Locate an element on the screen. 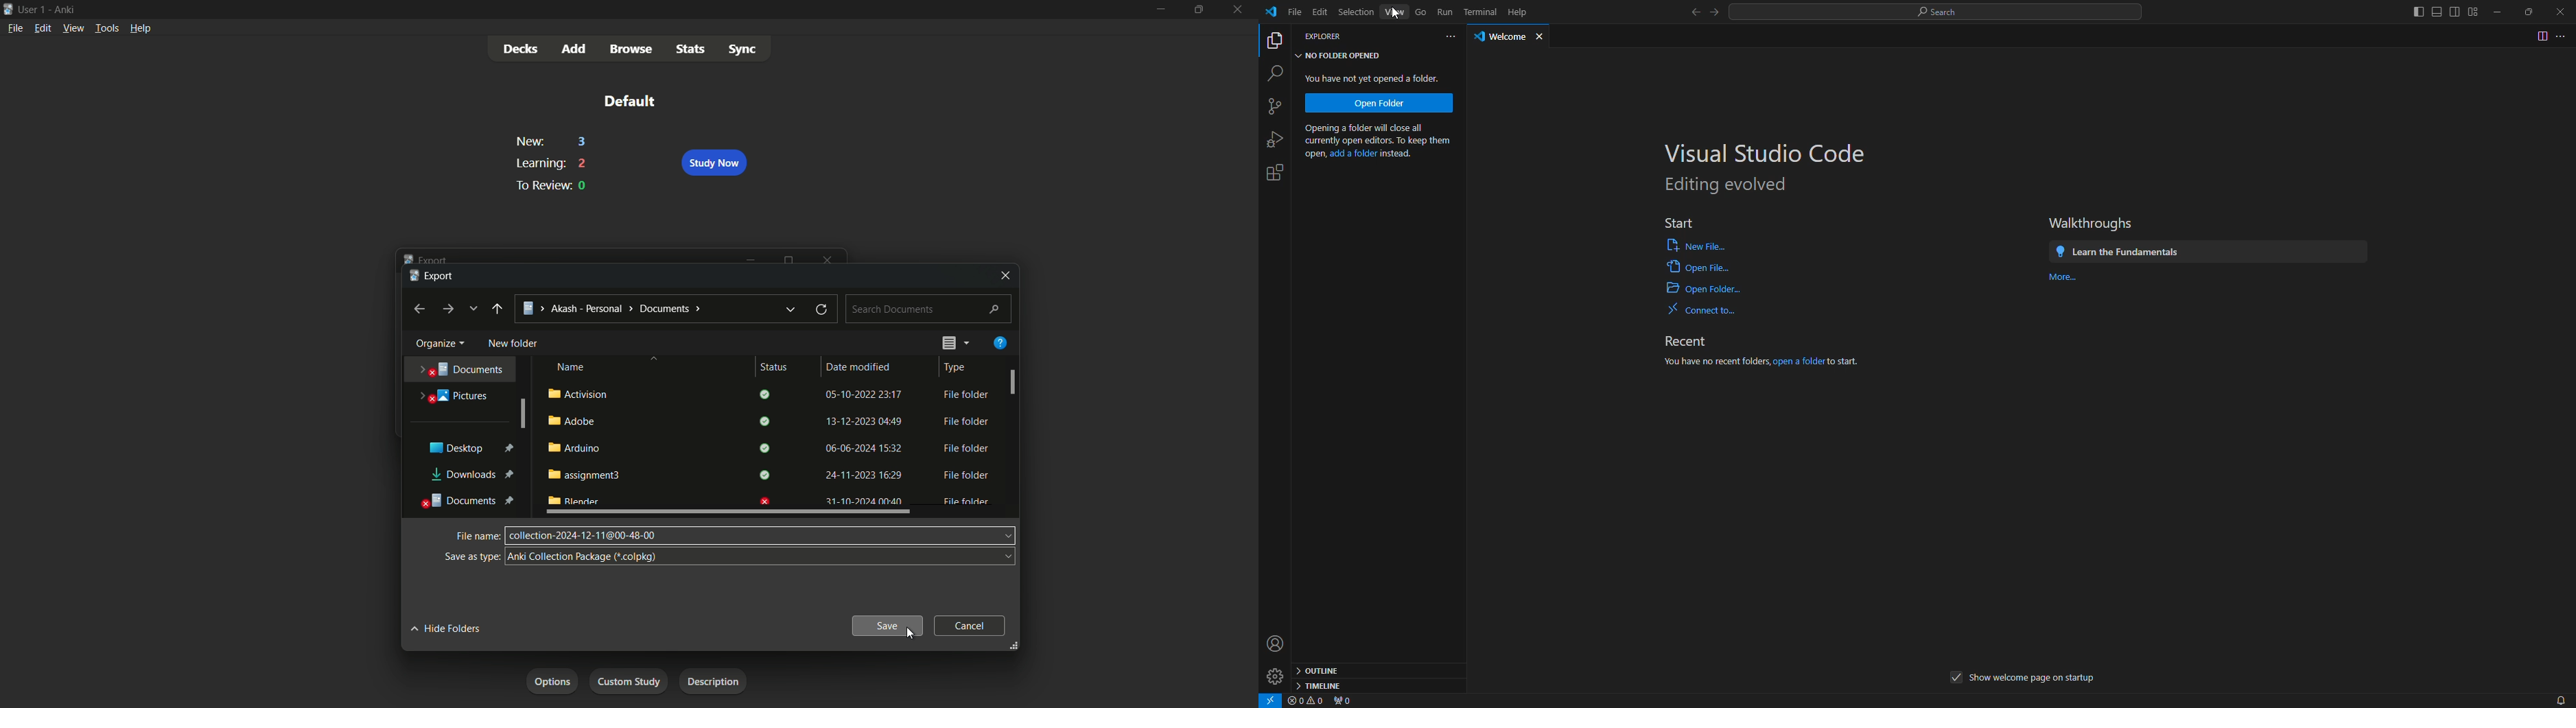 This screenshot has width=2576, height=728. help menu is located at coordinates (140, 28).